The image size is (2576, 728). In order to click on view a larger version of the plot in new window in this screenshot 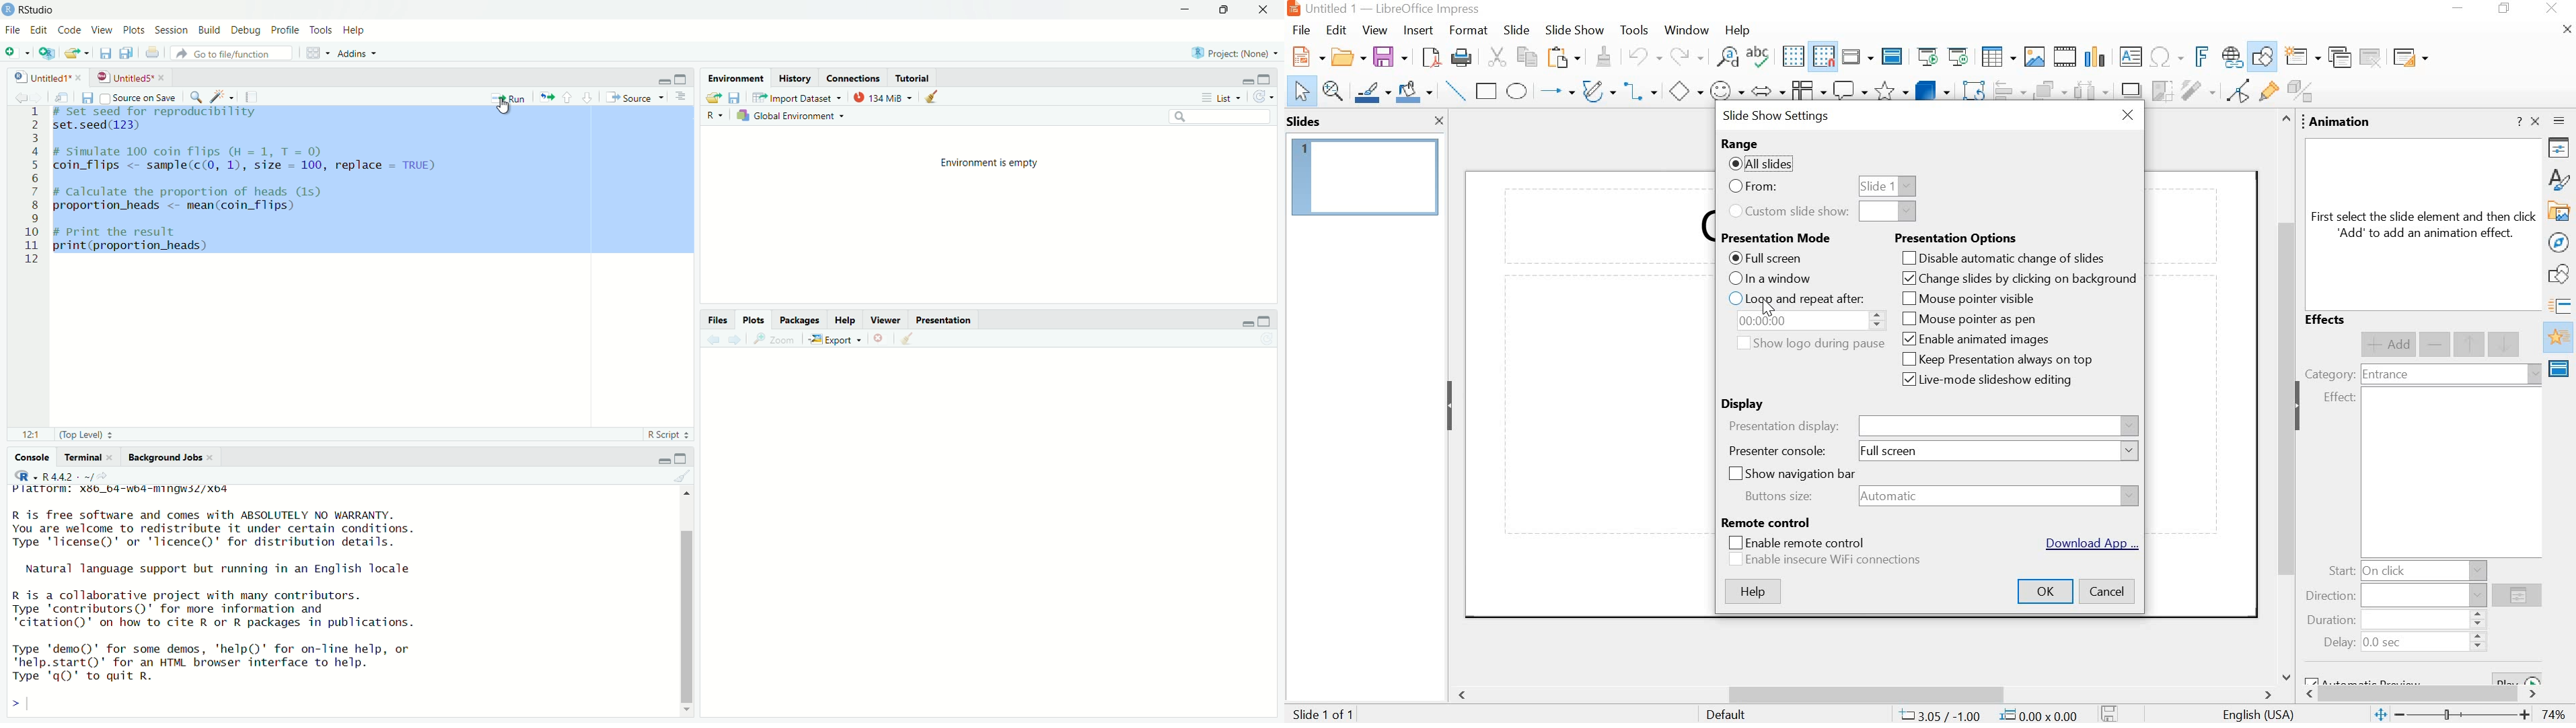, I will do `click(779, 341)`.